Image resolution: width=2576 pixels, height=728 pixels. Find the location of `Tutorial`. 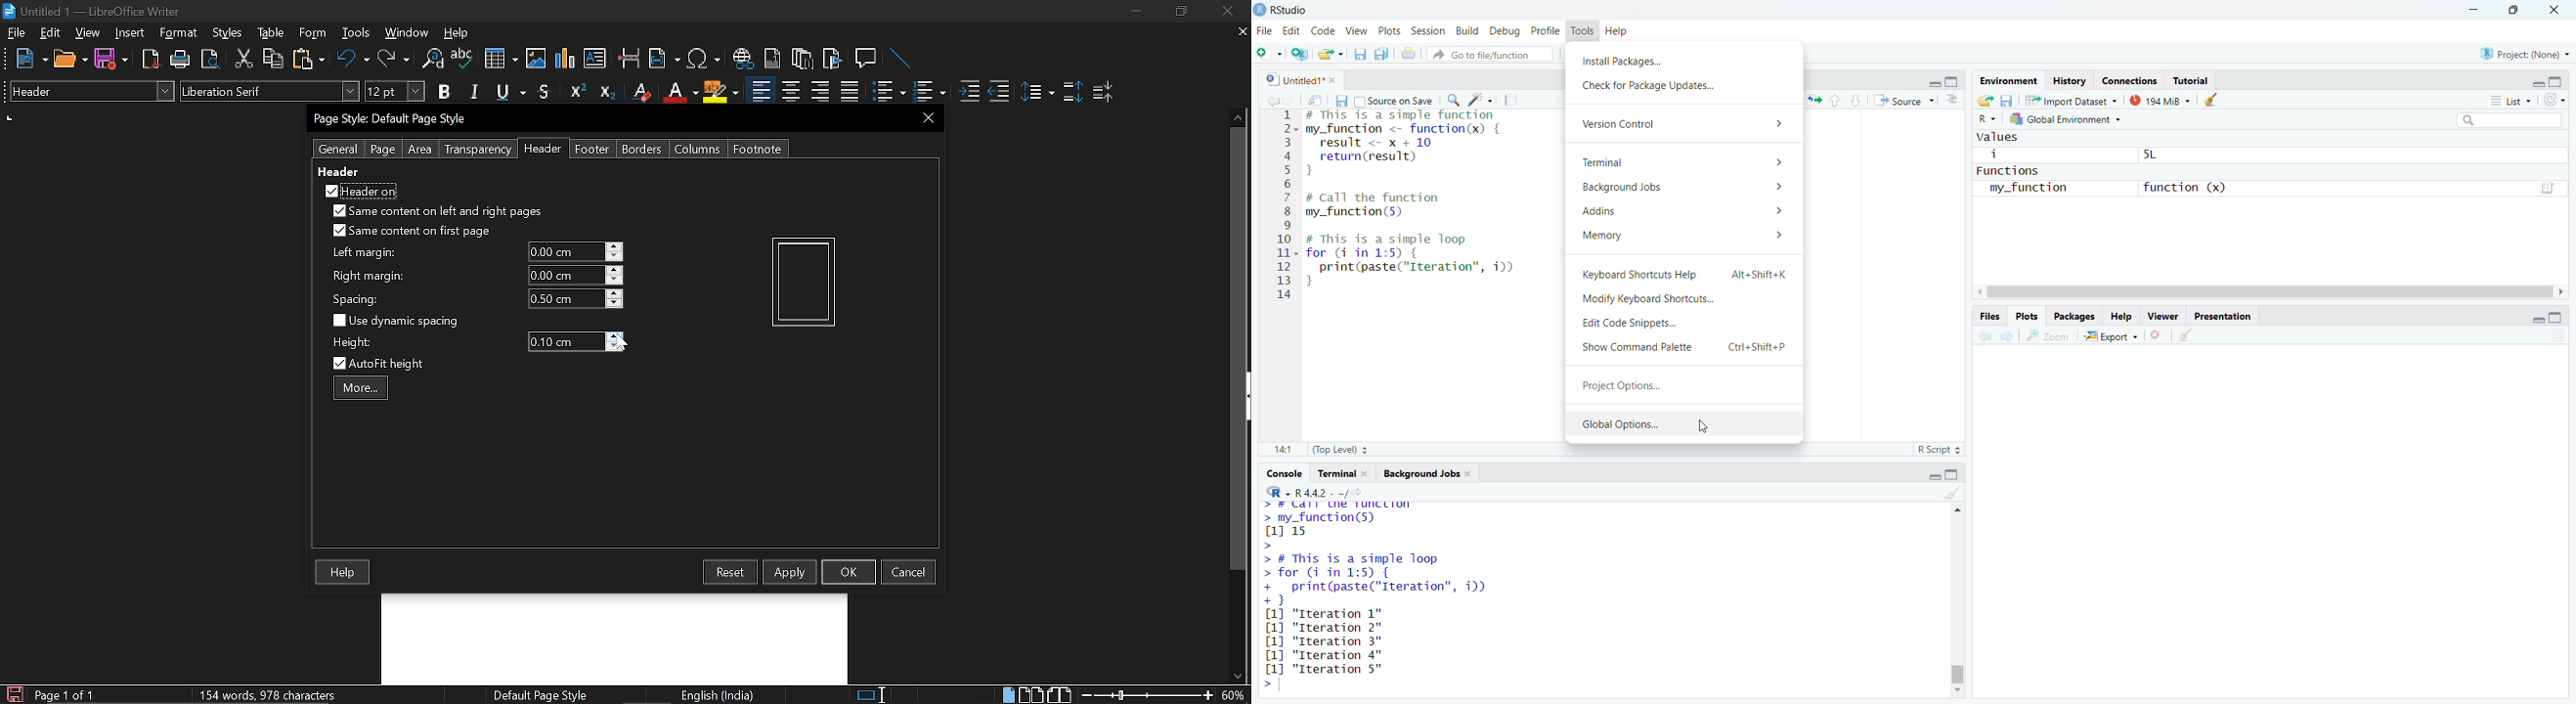

Tutorial is located at coordinates (2191, 79).